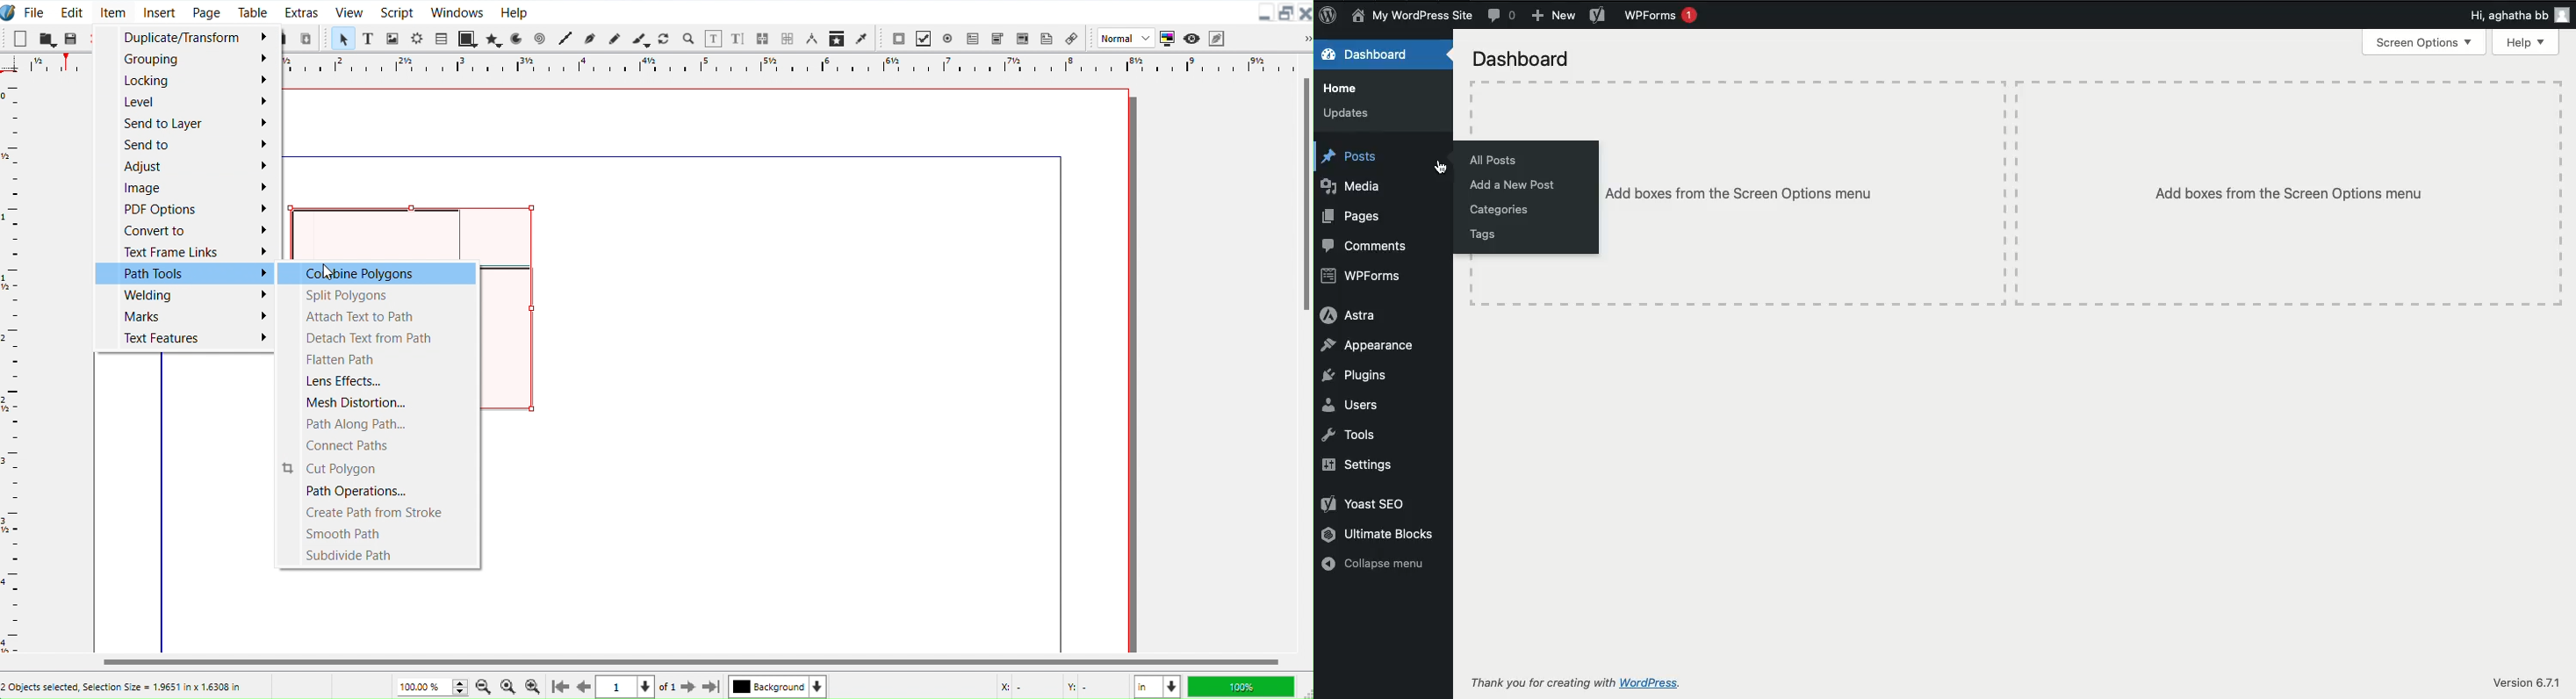 The width and height of the screenshot is (2576, 700). What do you see at coordinates (665, 39) in the screenshot?
I see `Rotate Item` at bounding box center [665, 39].